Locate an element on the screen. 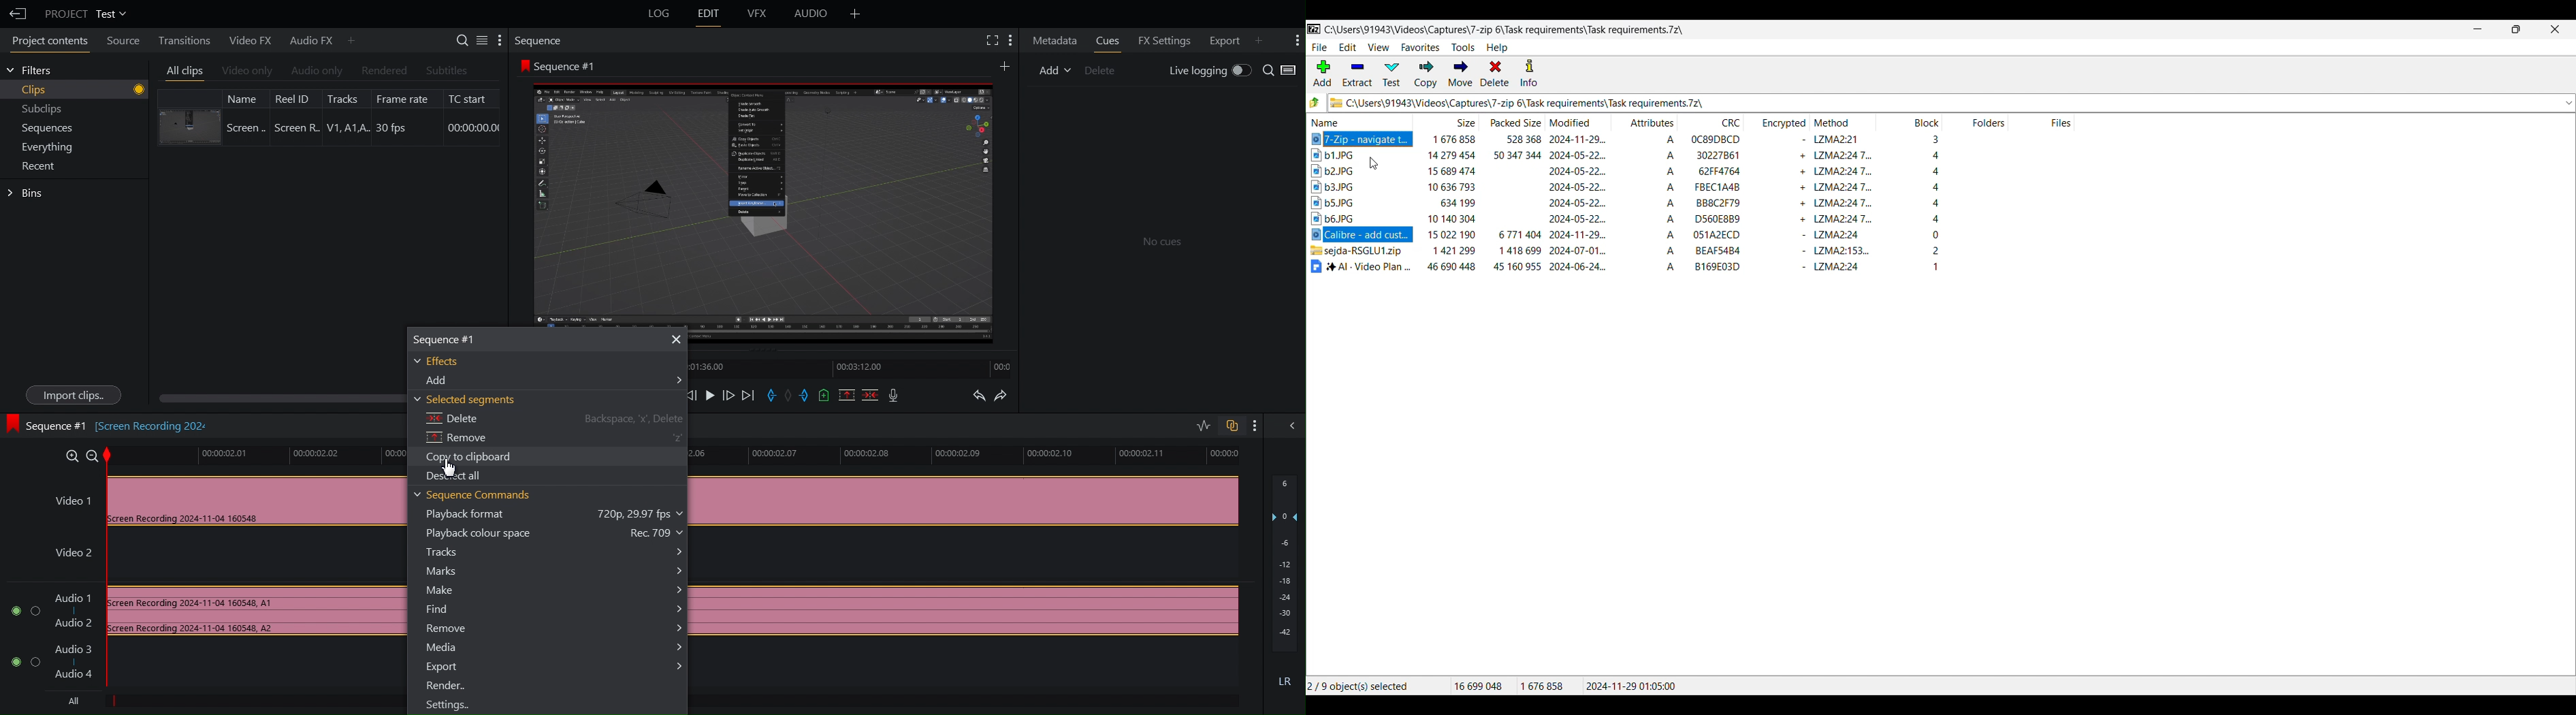 Image resolution: width=2576 pixels, height=728 pixels. Files column is located at coordinates (2042, 121).